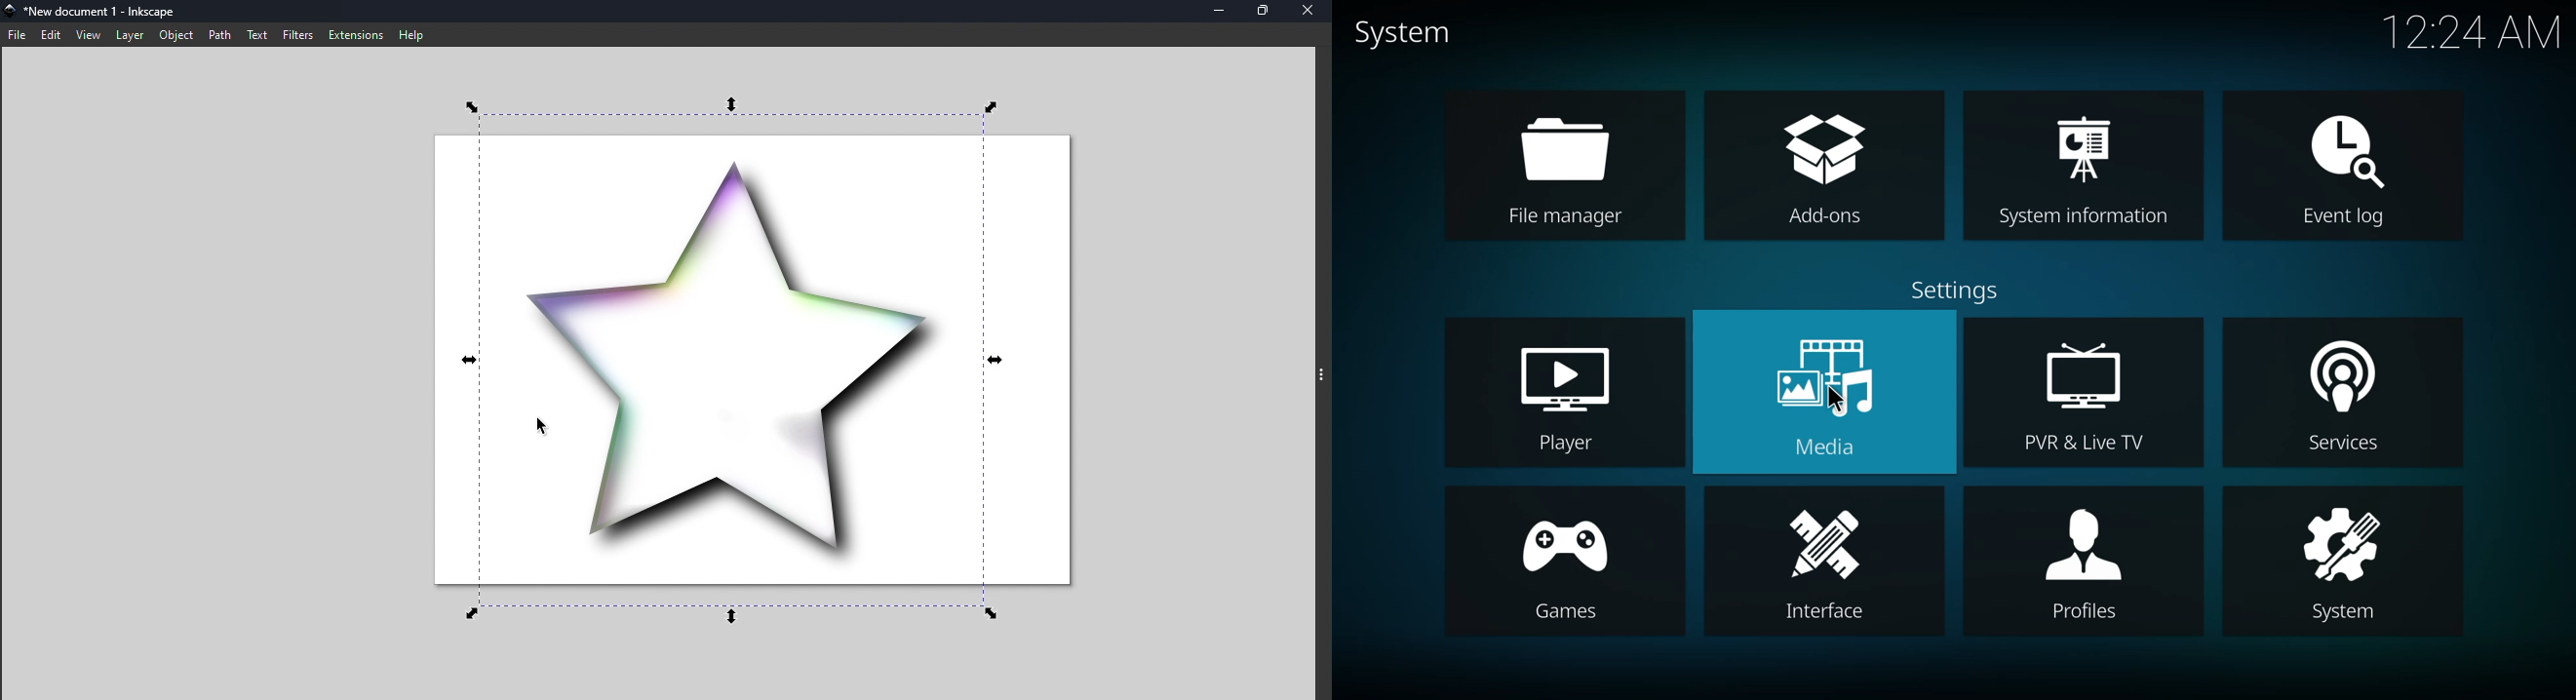 The width and height of the screenshot is (2576, 700). What do you see at coordinates (2341, 170) in the screenshot?
I see `event log` at bounding box center [2341, 170].